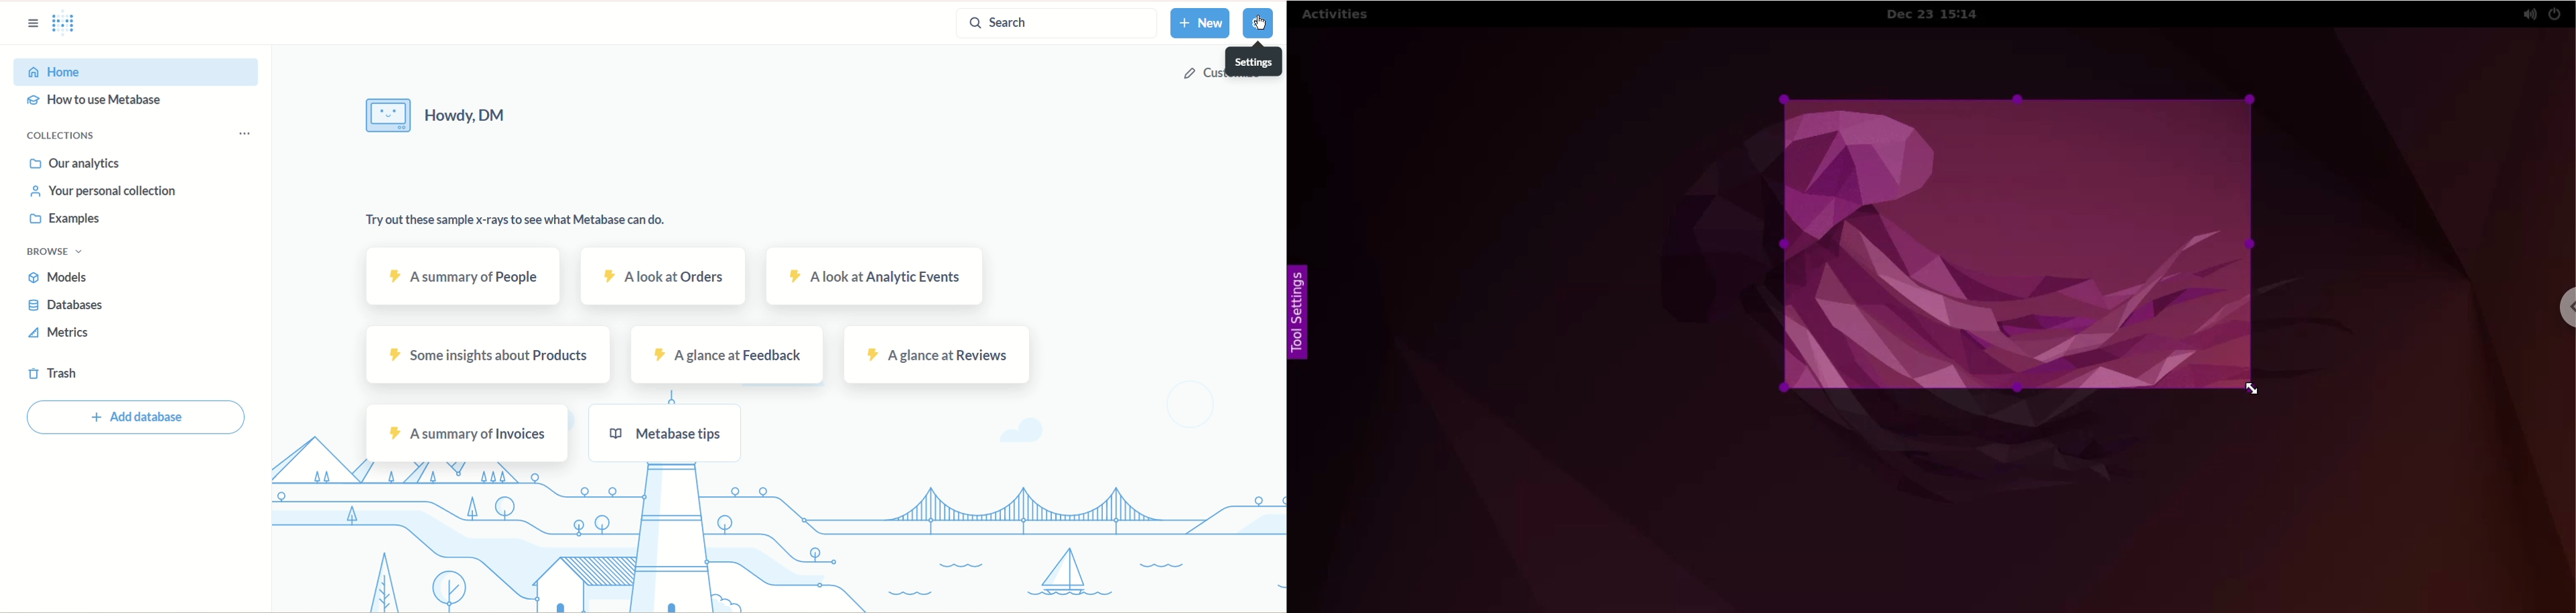 Image resolution: width=2576 pixels, height=616 pixels. What do you see at coordinates (873, 276) in the screenshot?
I see `a look at analytic events` at bounding box center [873, 276].